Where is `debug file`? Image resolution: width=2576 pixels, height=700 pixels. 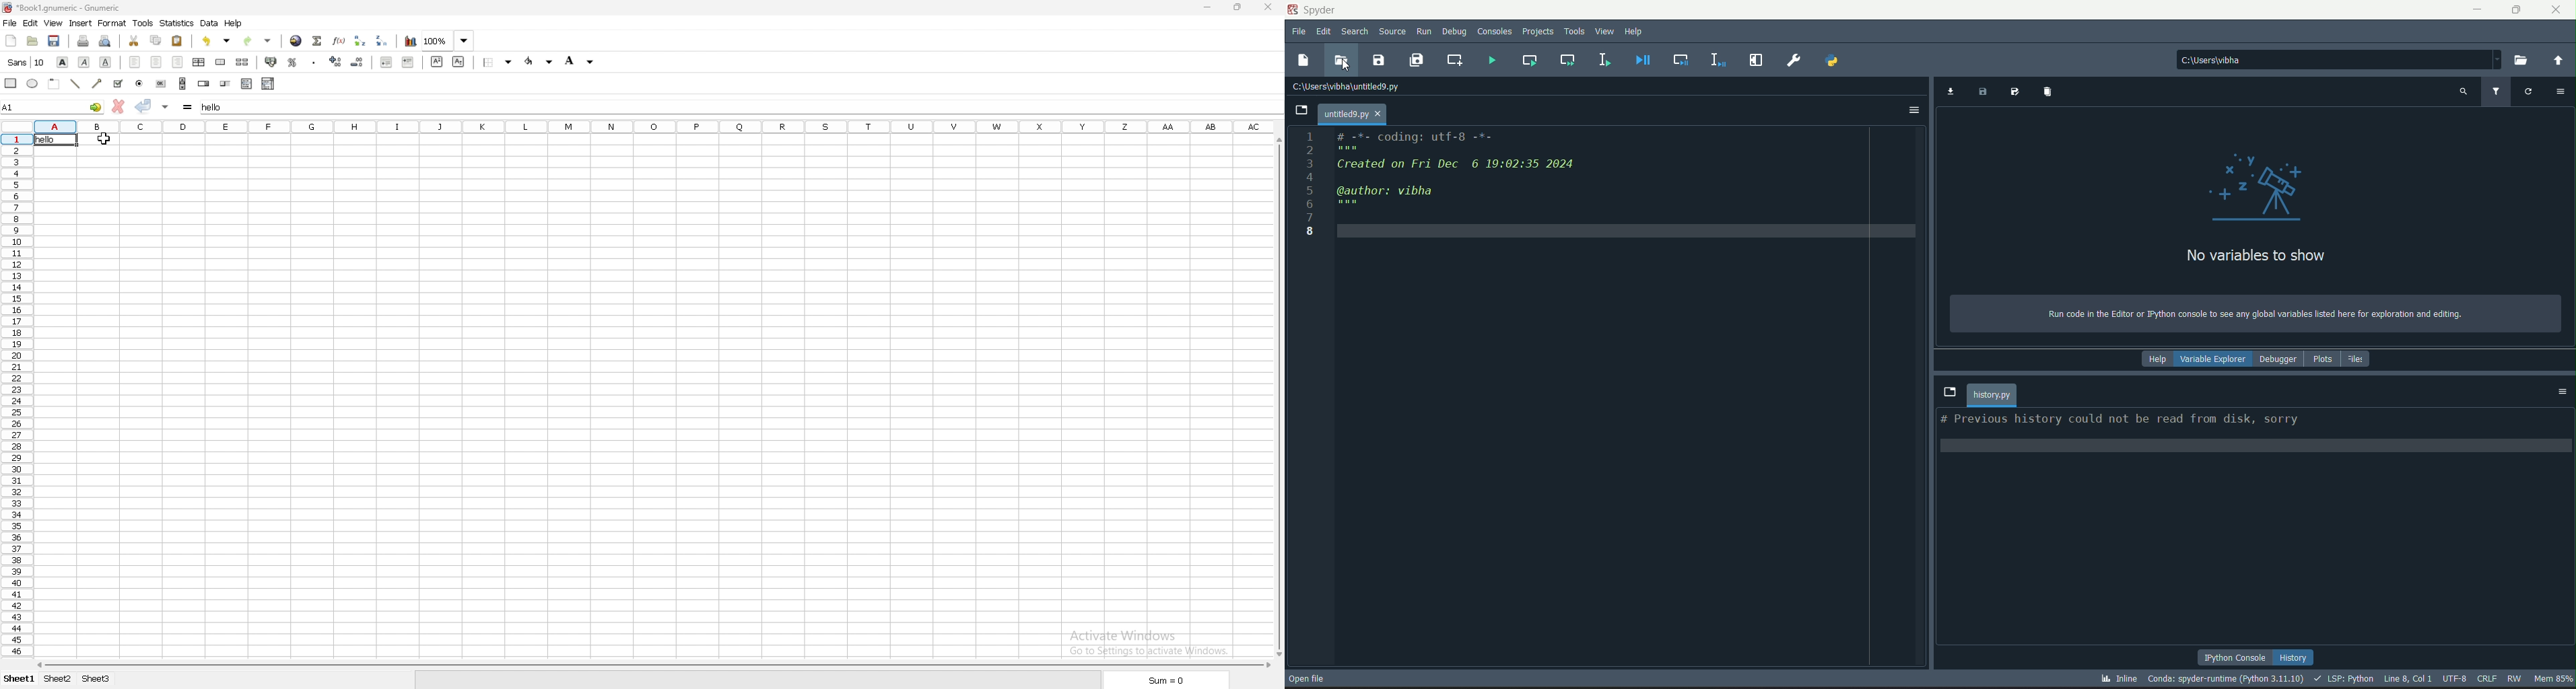 debug file is located at coordinates (1640, 61).